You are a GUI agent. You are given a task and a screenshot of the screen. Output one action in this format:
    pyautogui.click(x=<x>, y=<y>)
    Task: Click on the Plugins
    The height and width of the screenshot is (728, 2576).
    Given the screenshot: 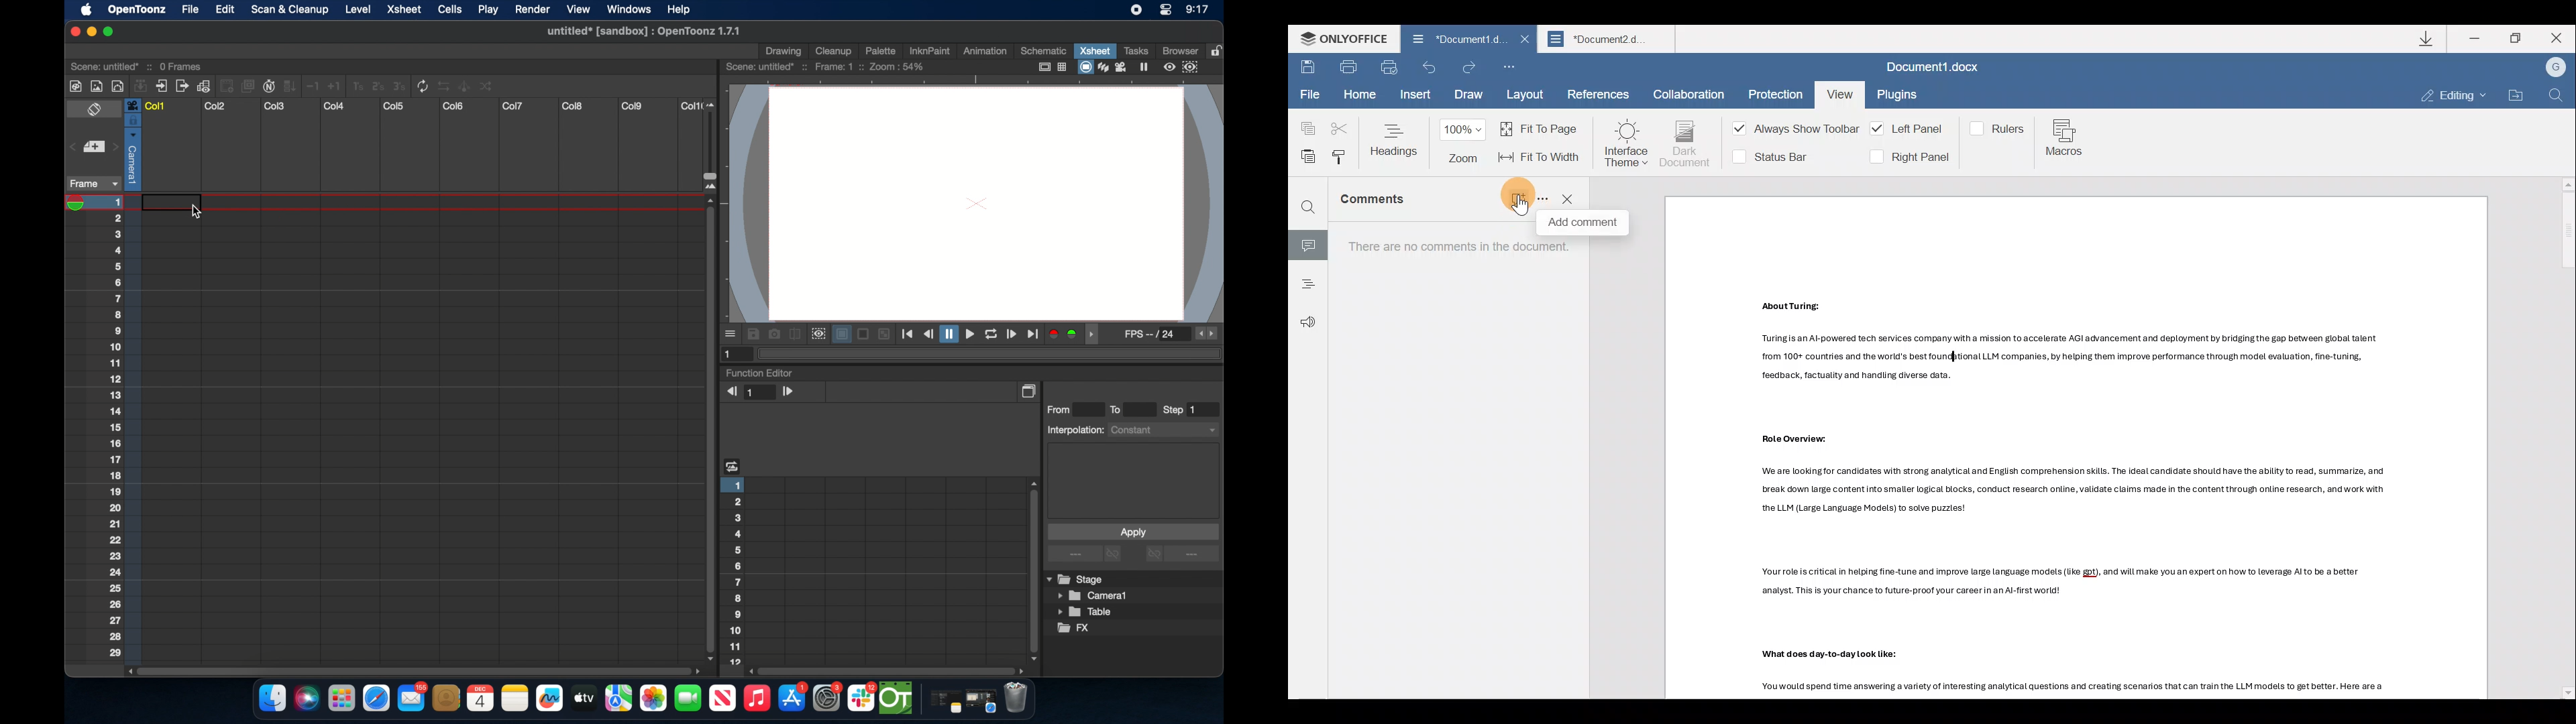 What is the action you would take?
    pyautogui.click(x=1898, y=97)
    